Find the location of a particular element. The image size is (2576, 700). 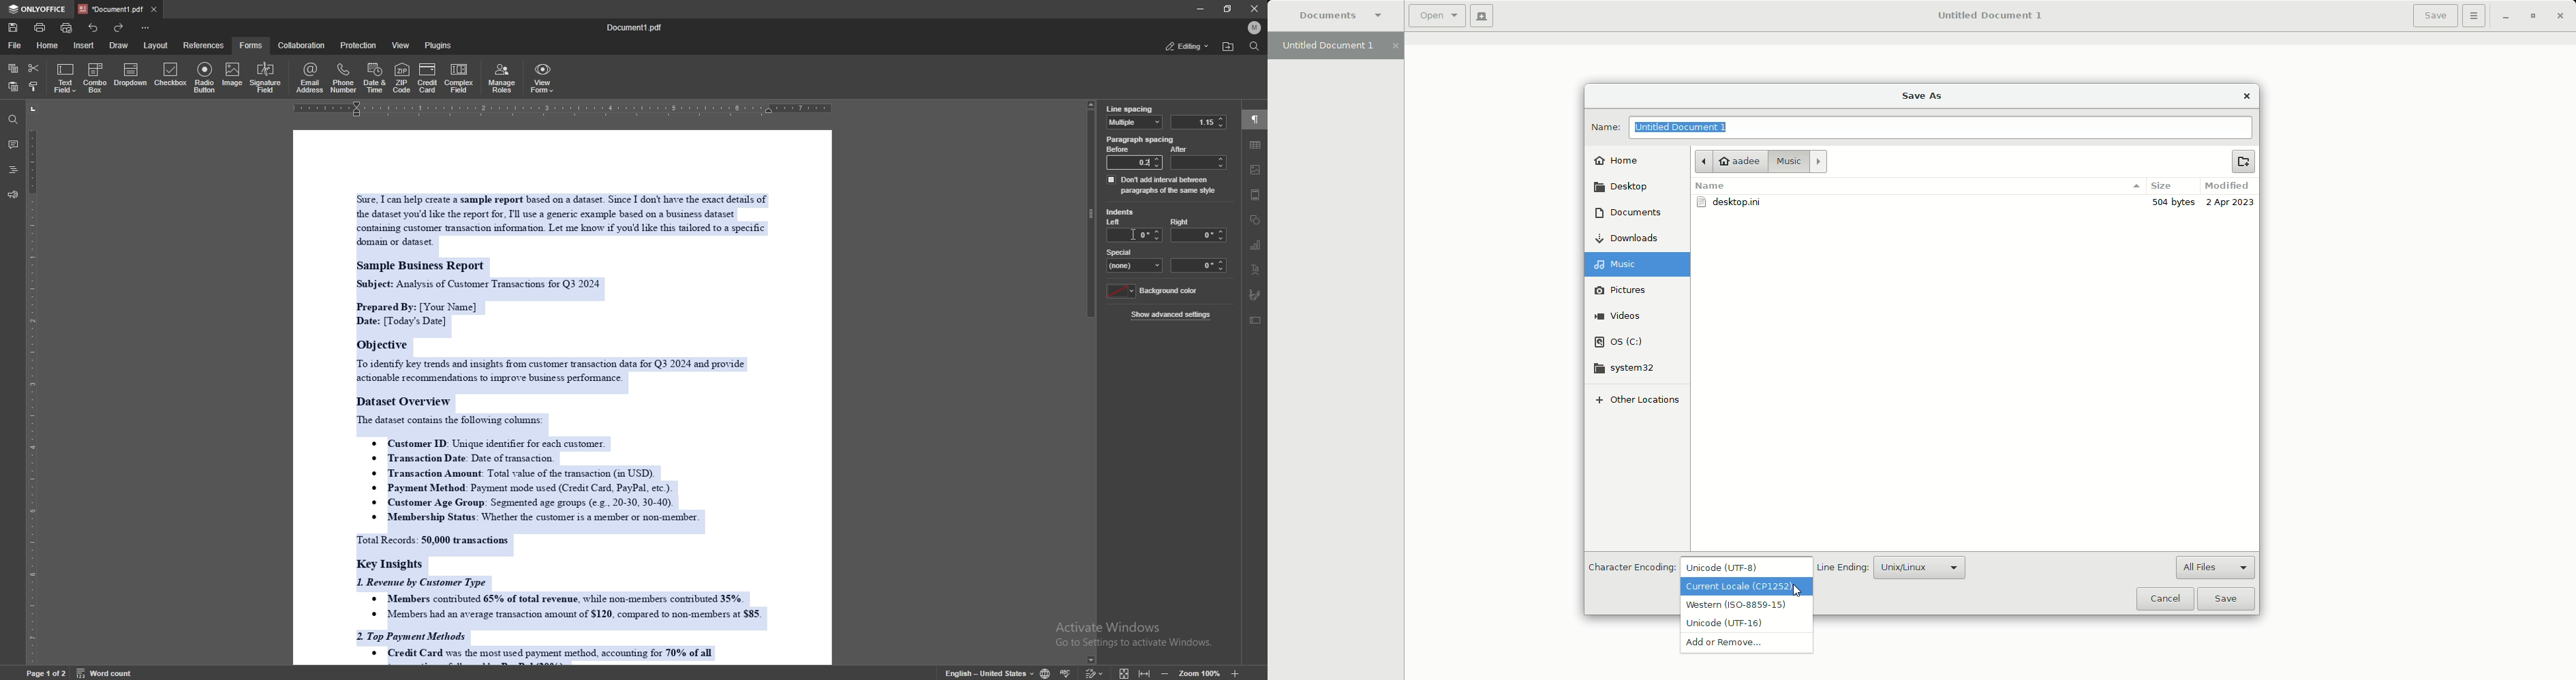

before: 0.2 is located at coordinates (1133, 157).